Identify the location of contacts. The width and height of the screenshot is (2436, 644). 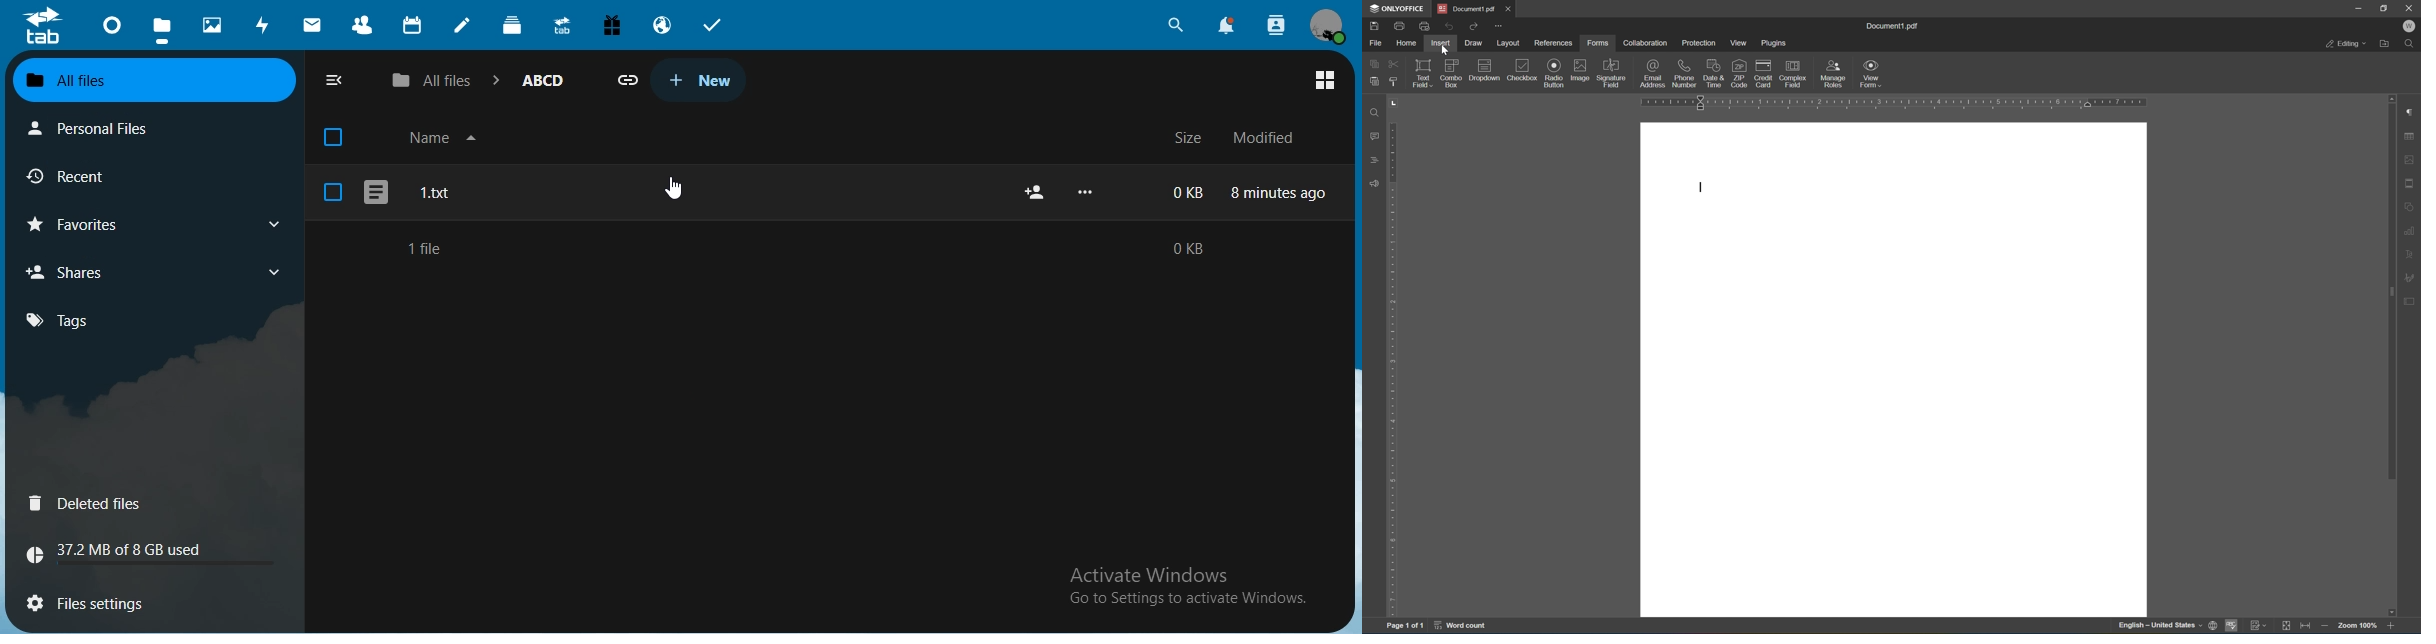
(363, 27).